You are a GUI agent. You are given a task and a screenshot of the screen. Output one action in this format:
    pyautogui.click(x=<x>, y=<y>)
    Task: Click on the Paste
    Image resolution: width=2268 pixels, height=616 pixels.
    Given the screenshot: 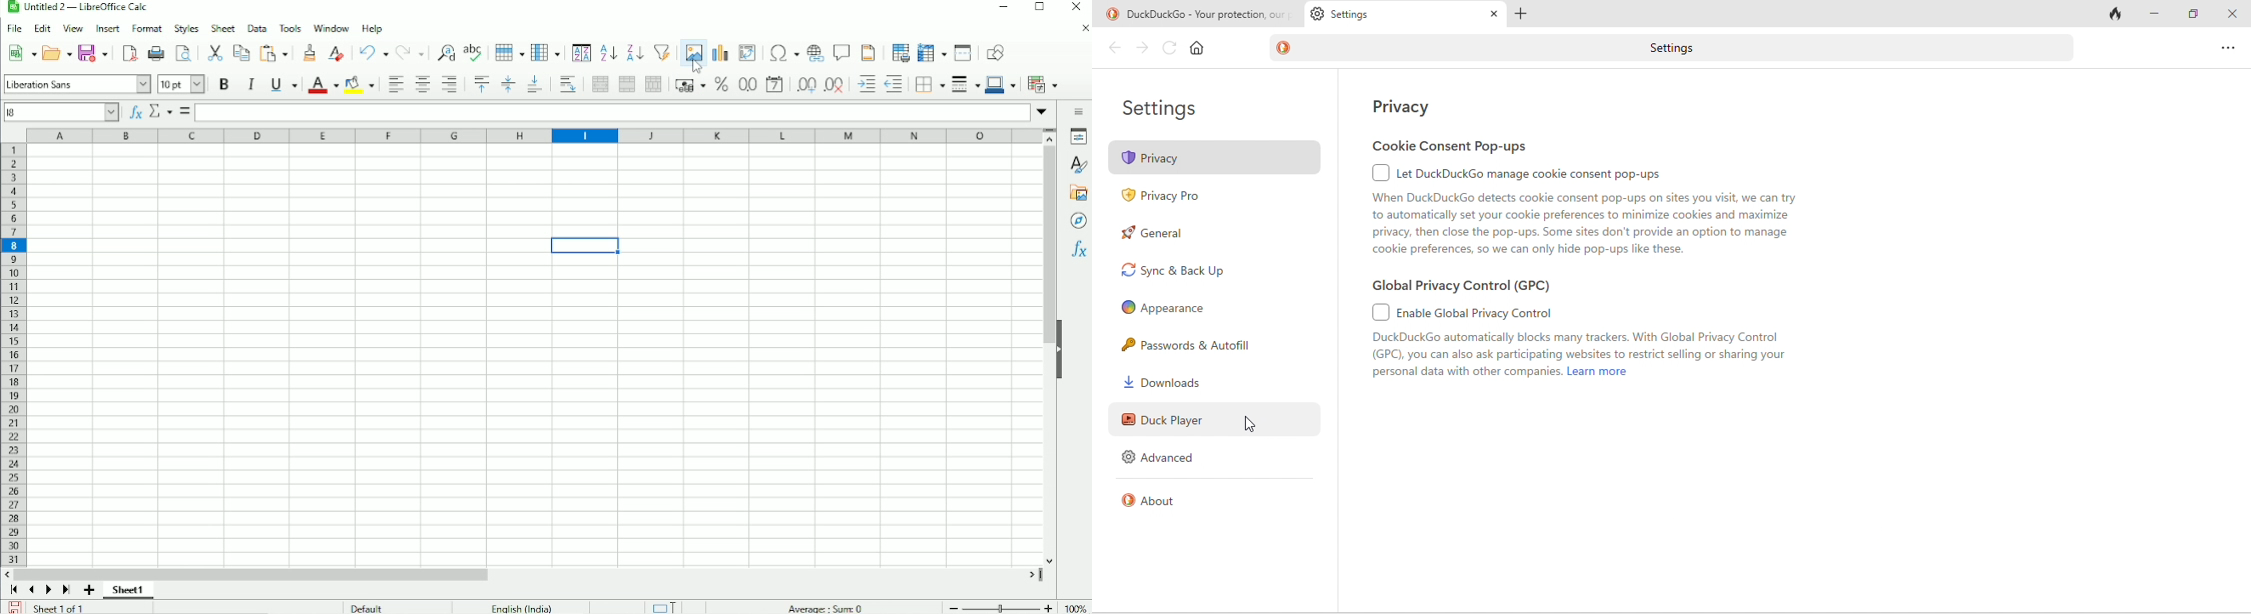 What is the action you would take?
    pyautogui.click(x=275, y=52)
    